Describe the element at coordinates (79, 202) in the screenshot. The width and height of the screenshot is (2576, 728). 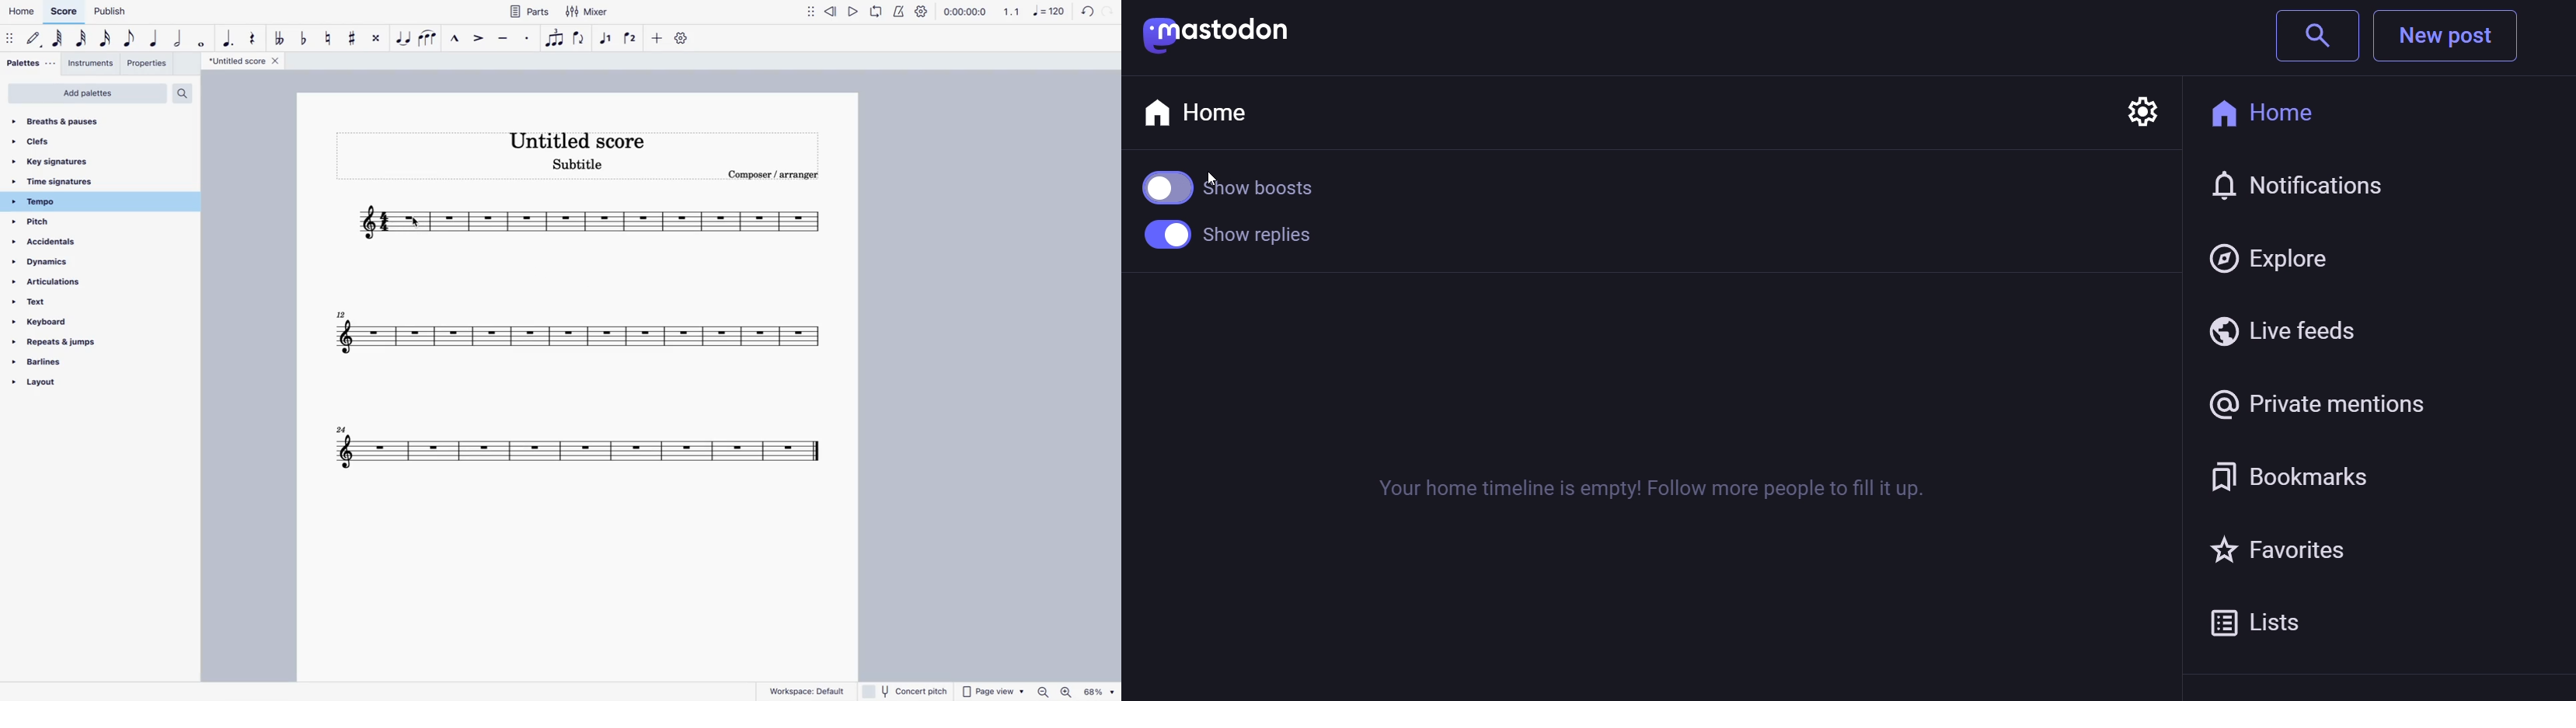
I see `tempo` at that location.